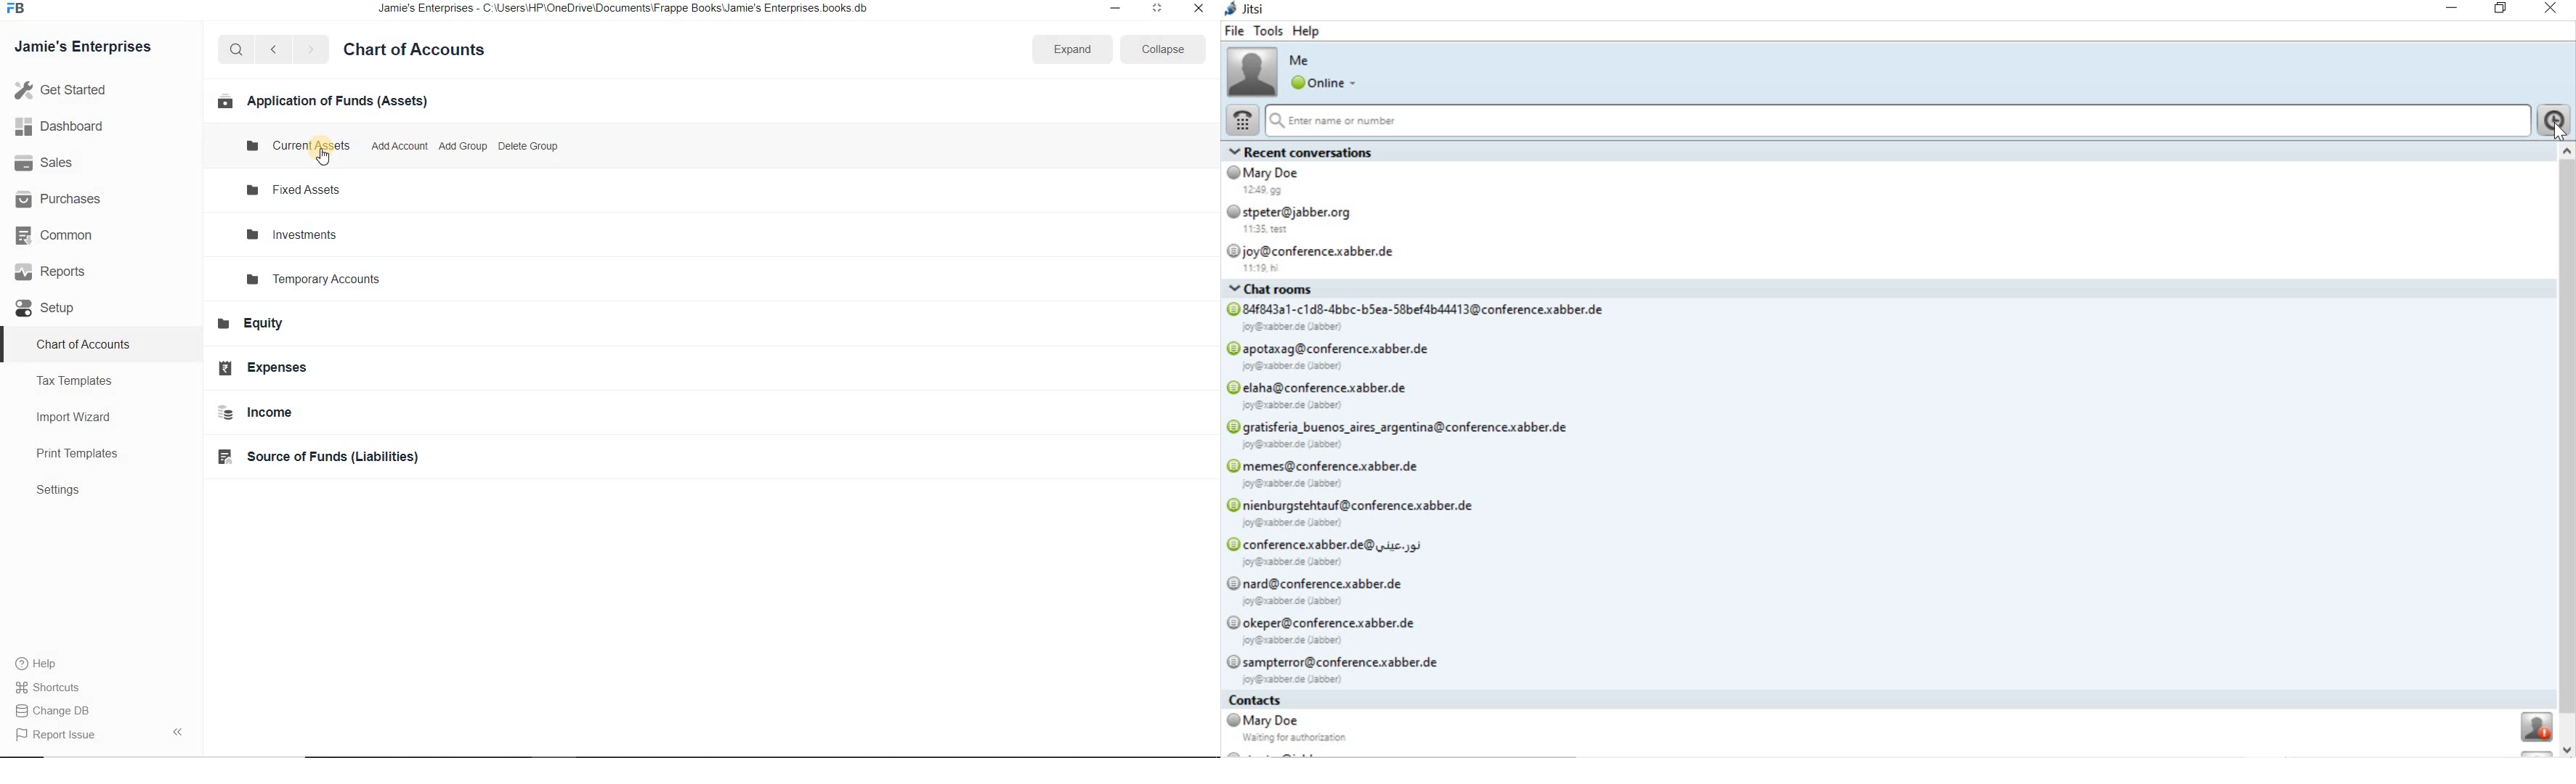 The height and width of the screenshot is (784, 2576). What do you see at coordinates (181, 731) in the screenshot?
I see `expand` at bounding box center [181, 731].